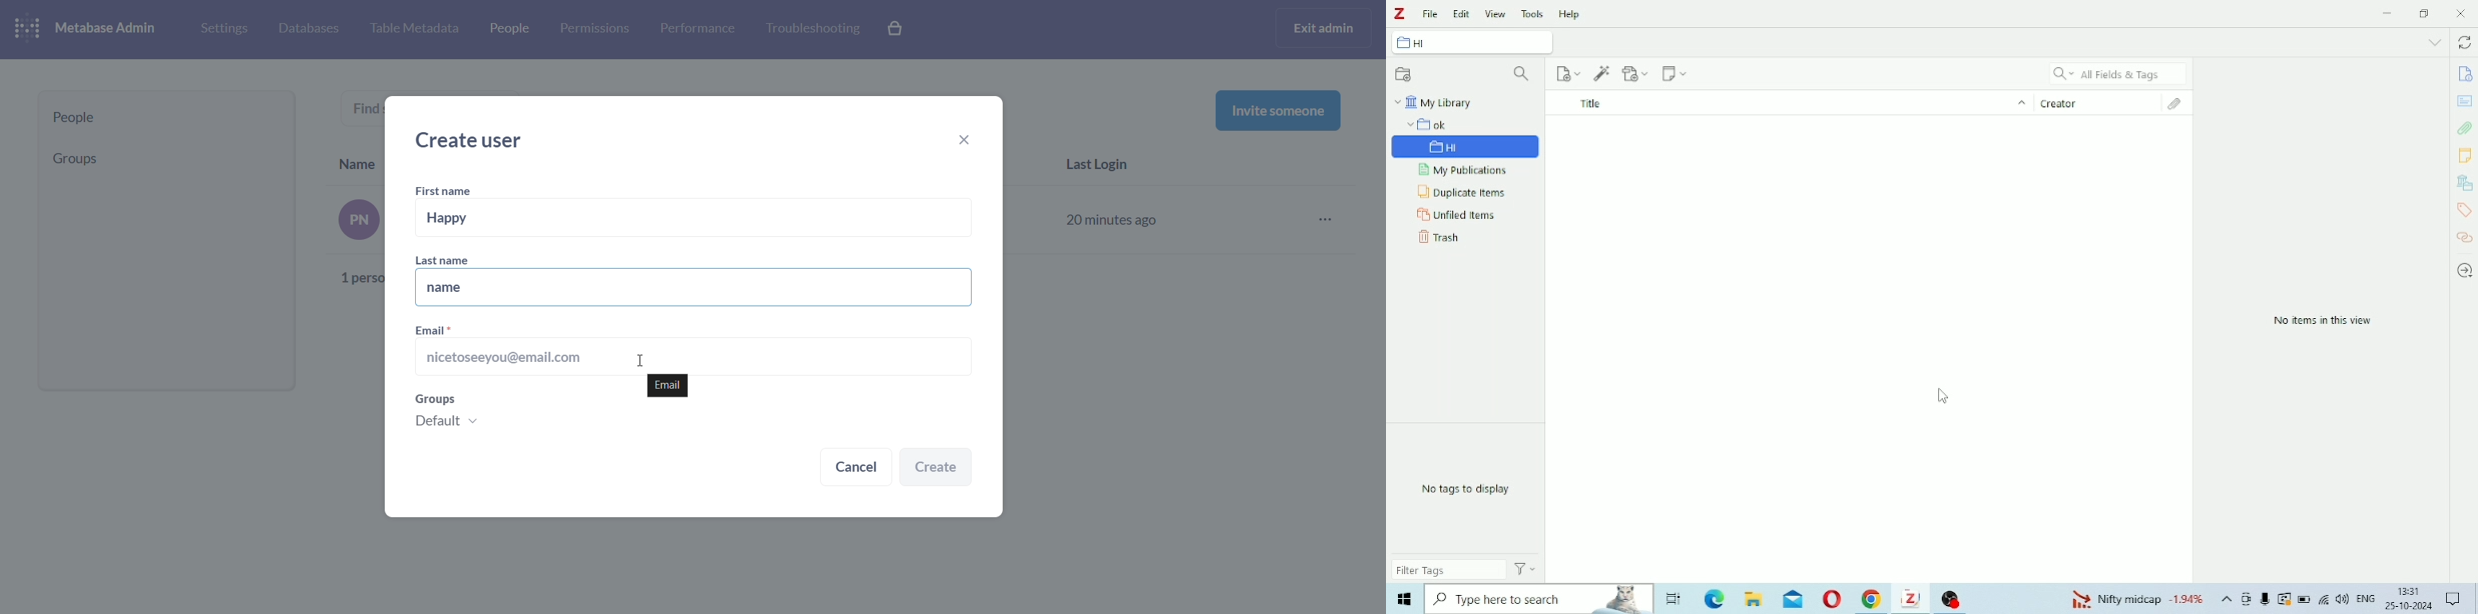 The height and width of the screenshot is (616, 2492). Describe the element at coordinates (1449, 569) in the screenshot. I see `Filter Tags` at that location.